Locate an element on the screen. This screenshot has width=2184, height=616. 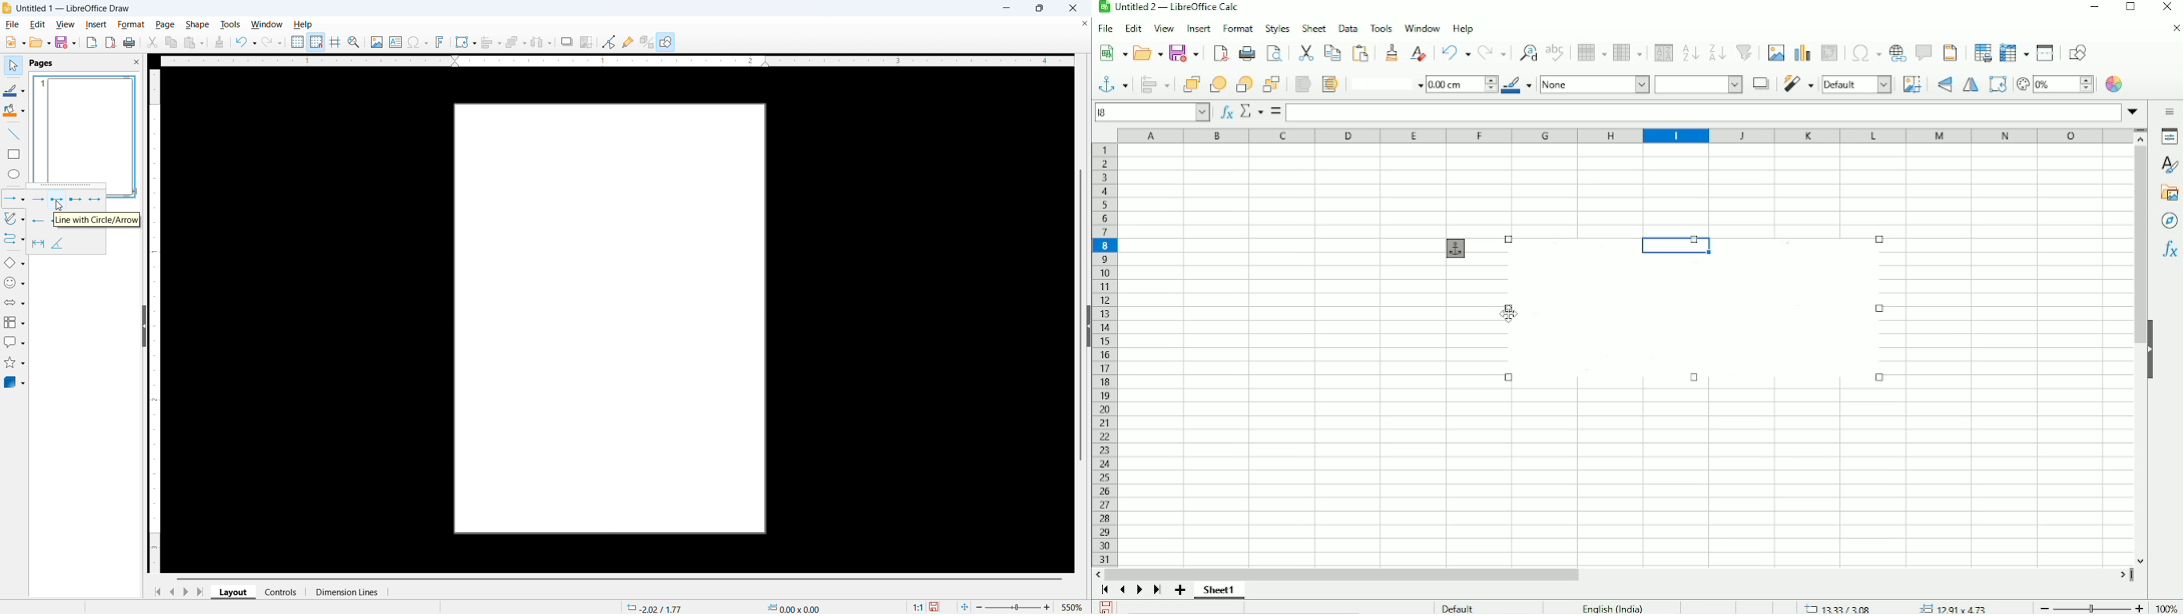
Shadow is located at coordinates (1760, 83).